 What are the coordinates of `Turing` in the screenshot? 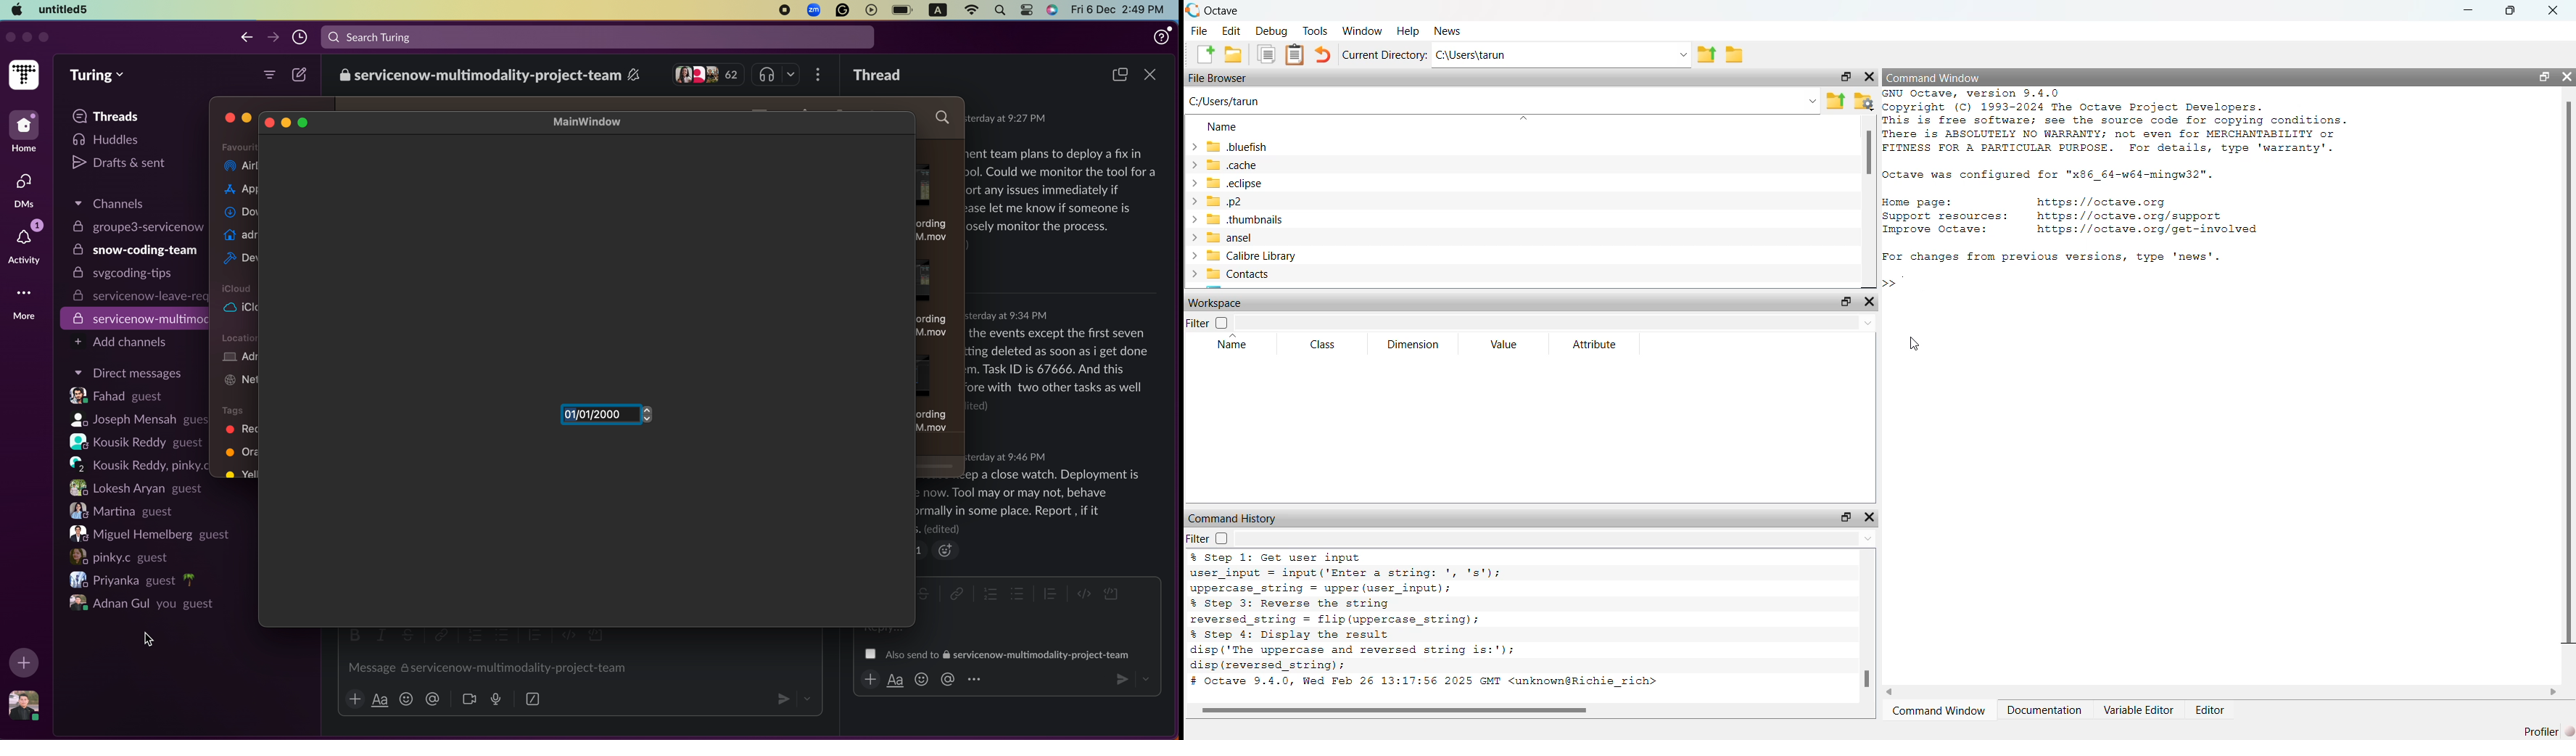 It's located at (96, 76).